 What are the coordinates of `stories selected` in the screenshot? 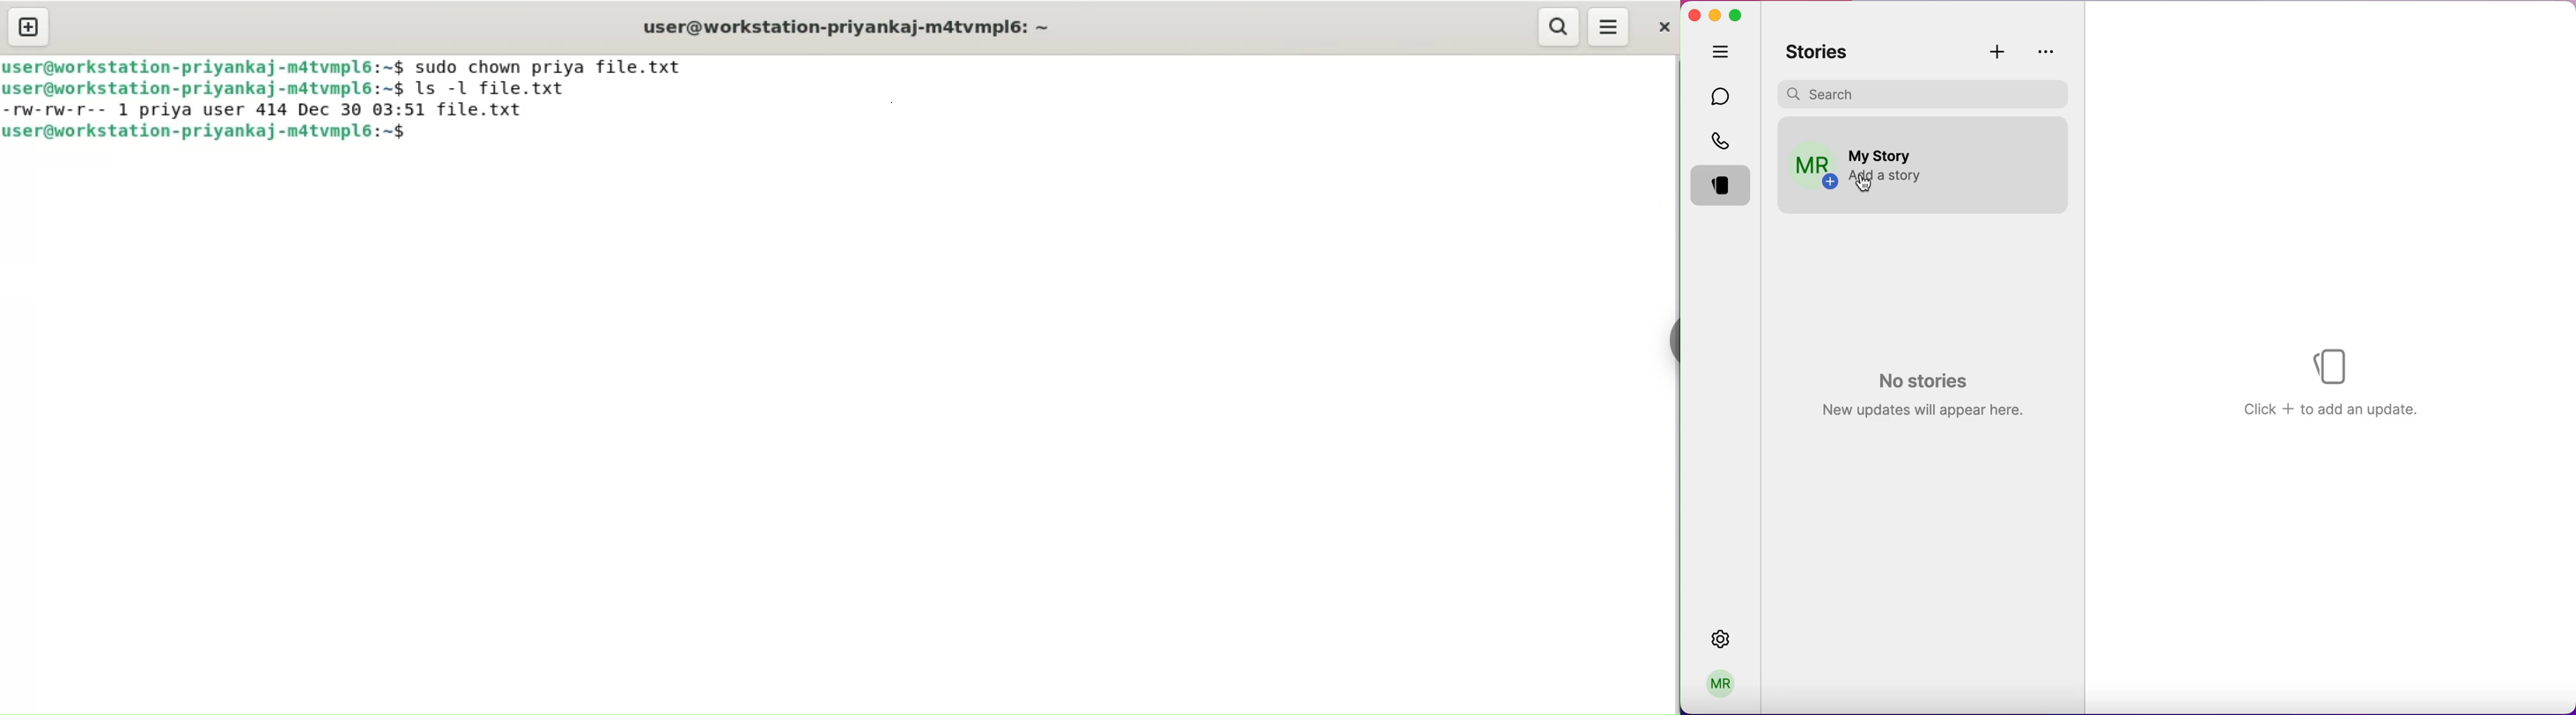 It's located at (1723, 187).